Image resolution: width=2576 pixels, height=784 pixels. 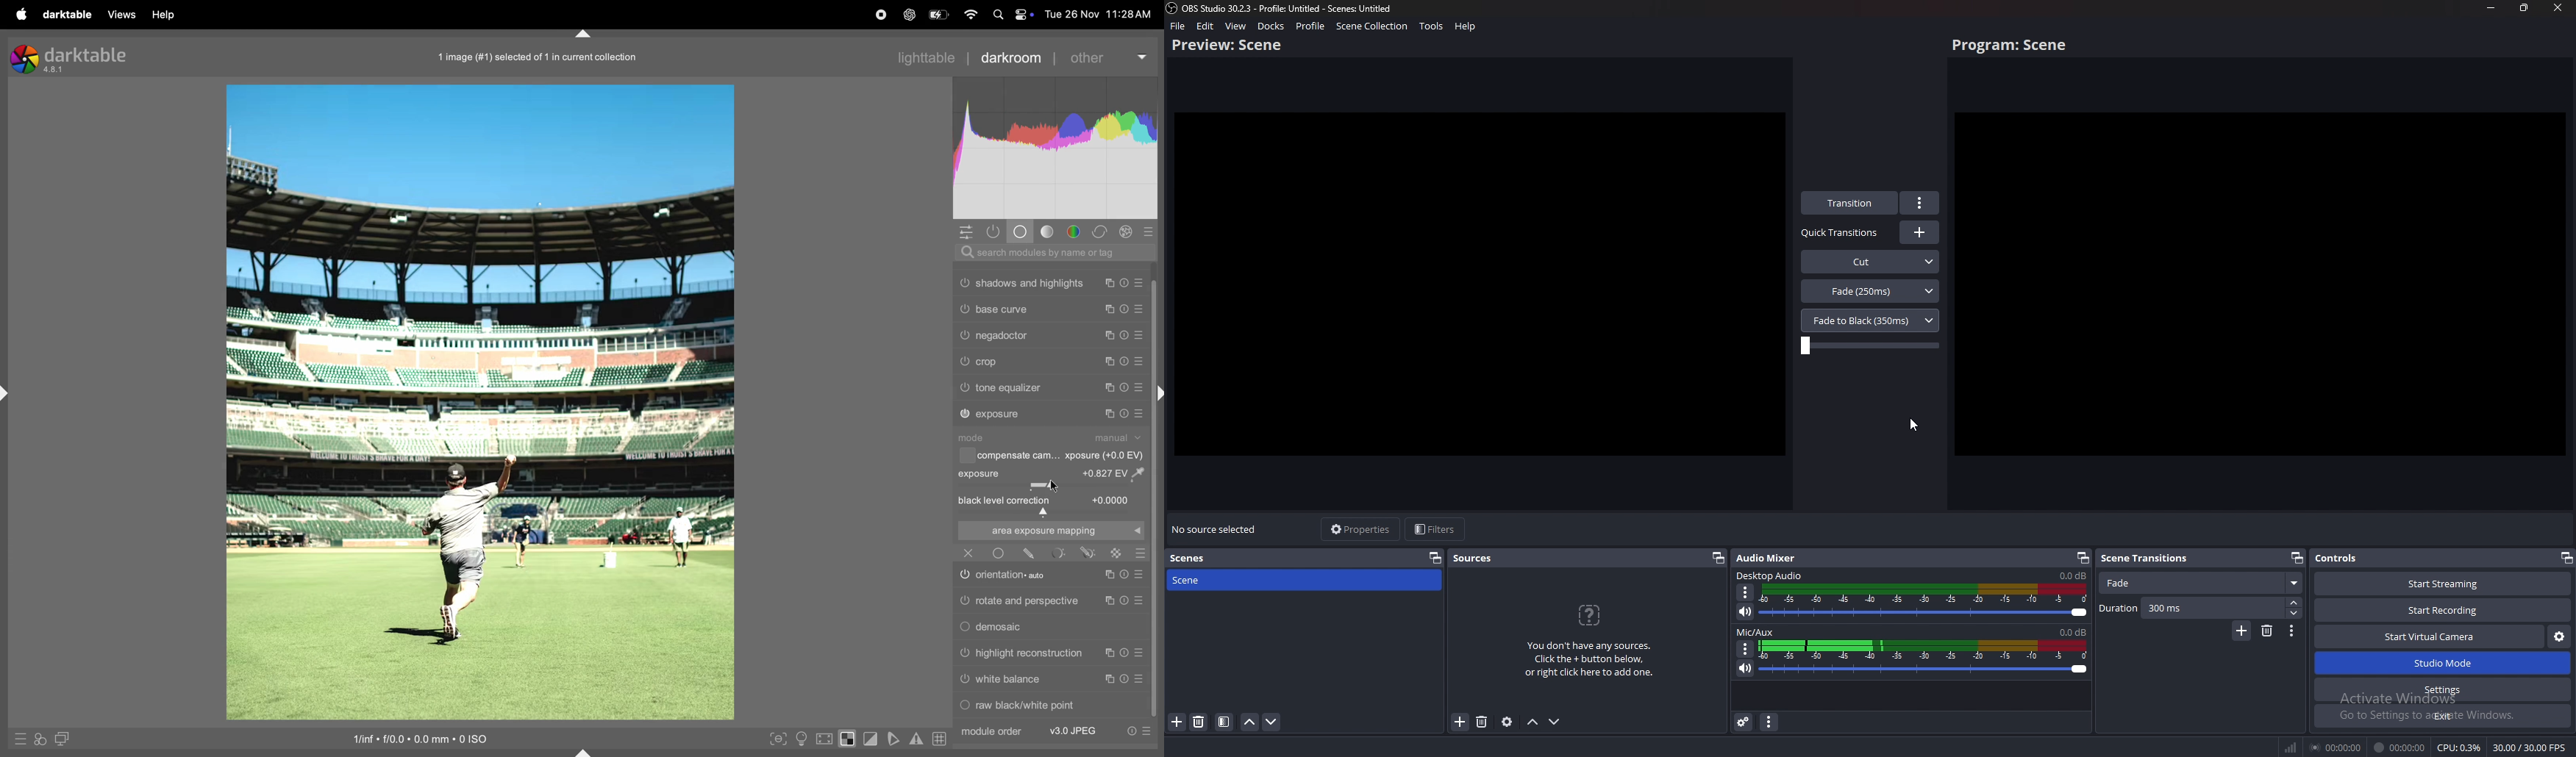 What do you see at coordinates (1030, 553) in the screenshot?
I see `edit` at bounding box center [1030, 553].